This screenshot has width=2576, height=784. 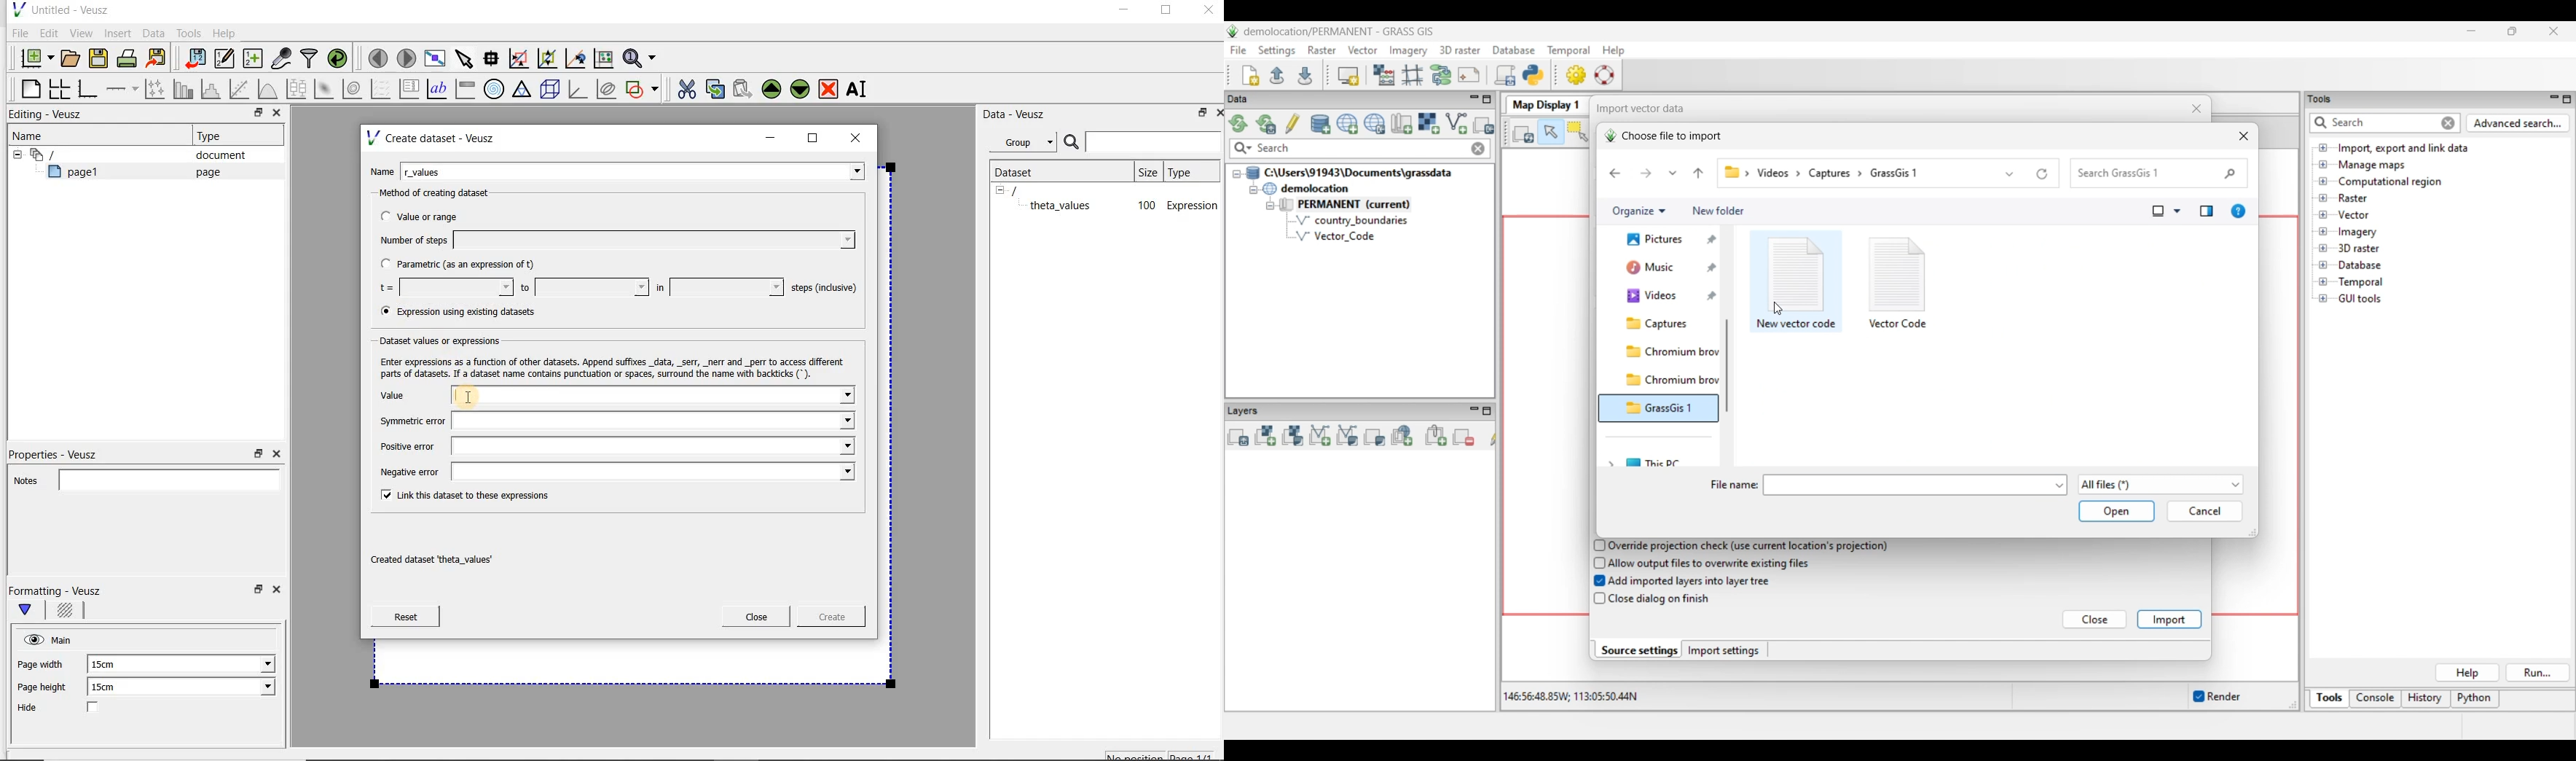 I want to click on click to recenter graph axes, so click(x=576, y=59).